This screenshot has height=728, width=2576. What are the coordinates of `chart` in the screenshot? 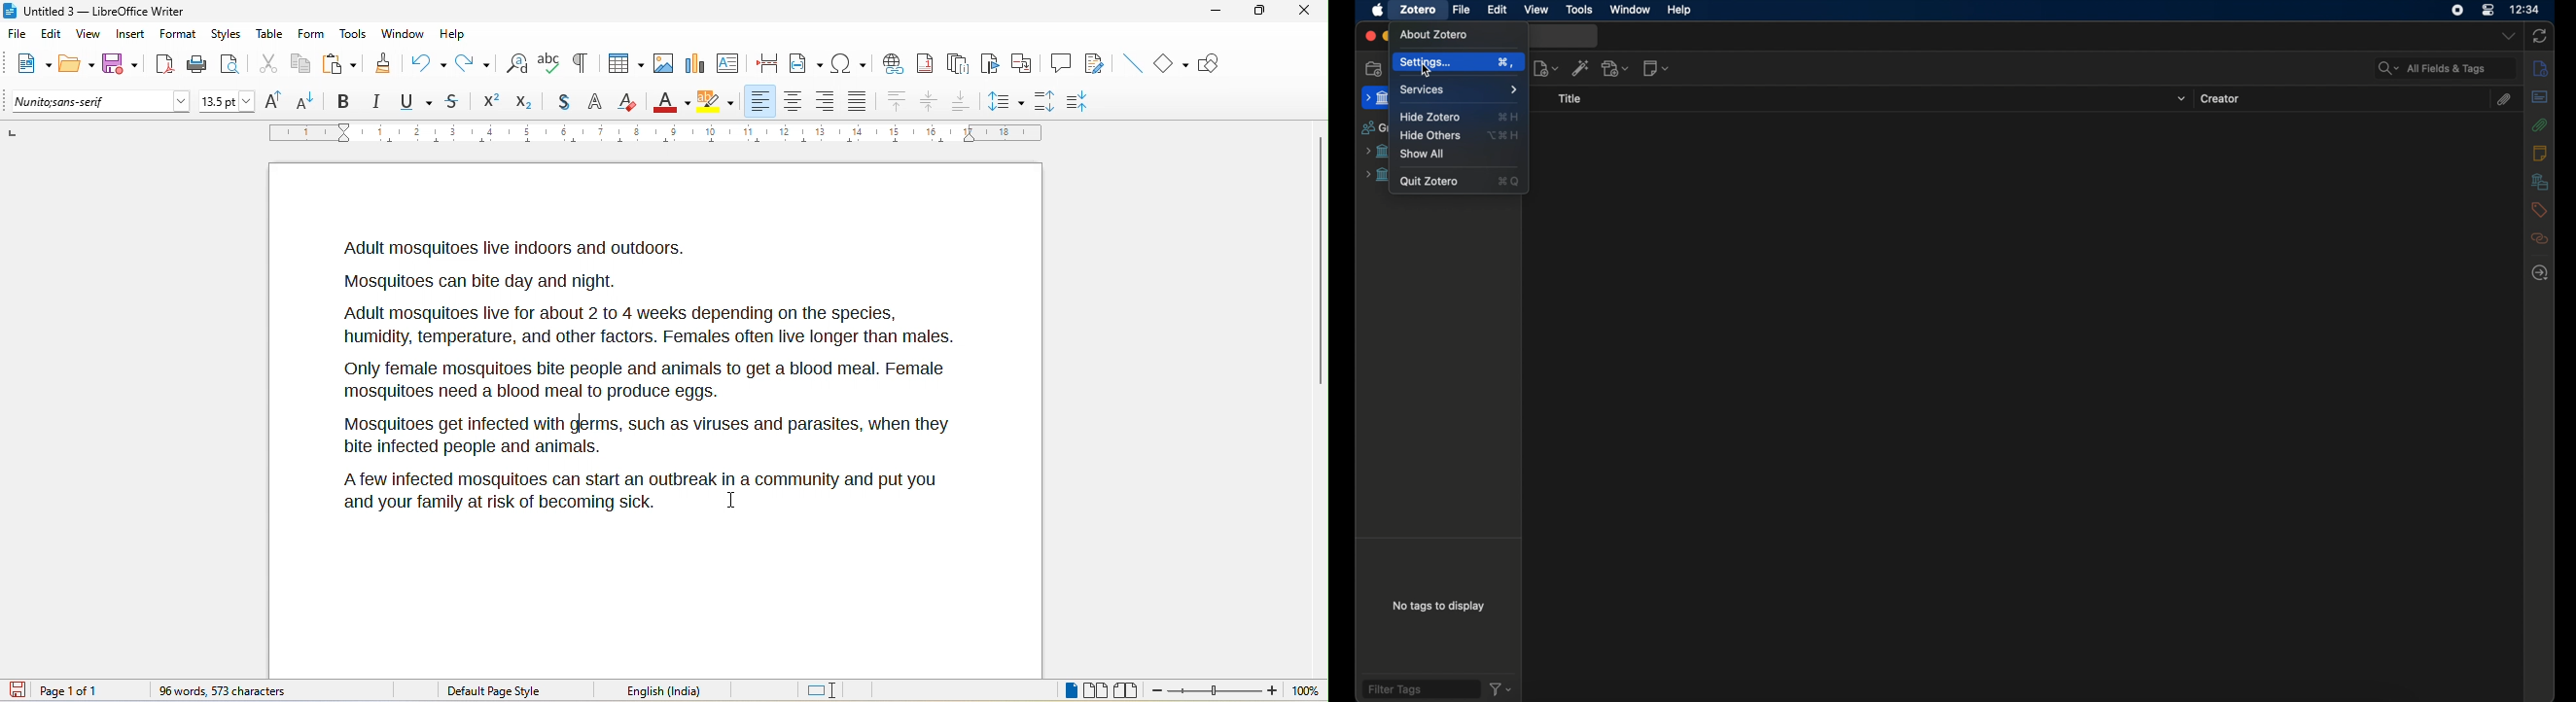 It's located at (695, 64).